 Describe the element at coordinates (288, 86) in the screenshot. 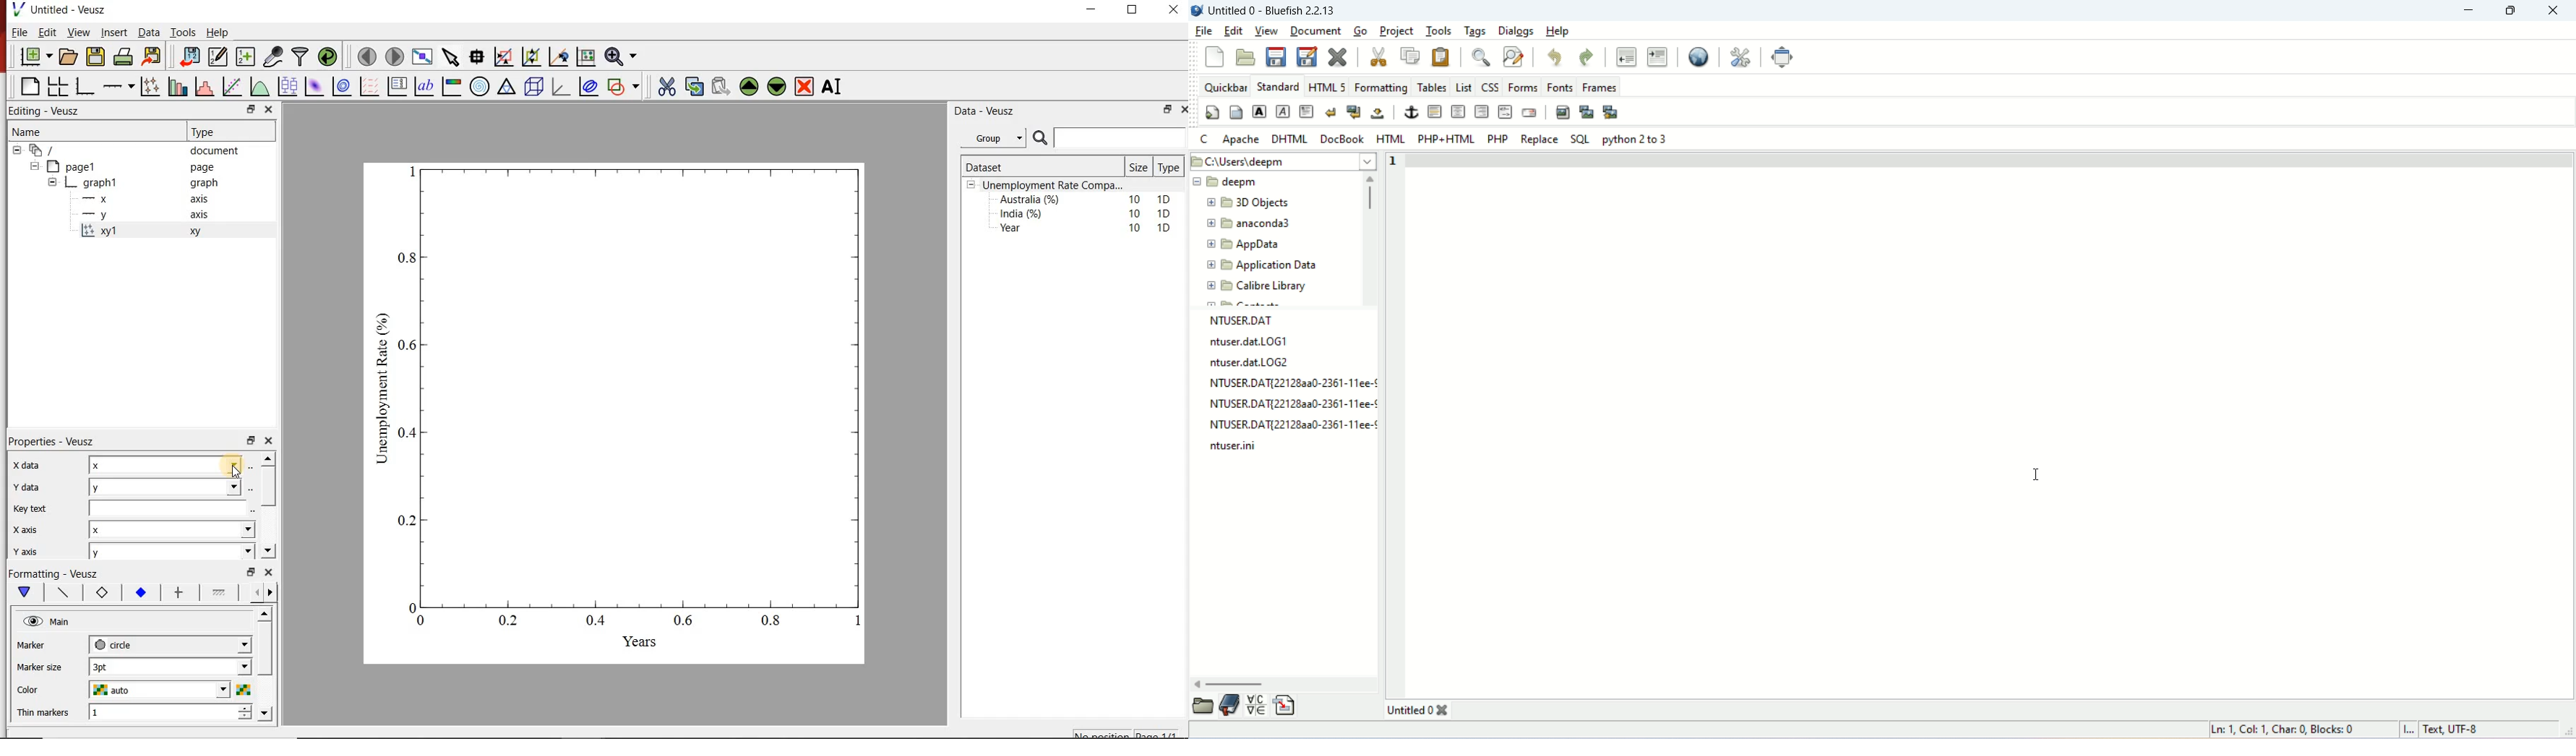

I see `plot box plots` at that location.